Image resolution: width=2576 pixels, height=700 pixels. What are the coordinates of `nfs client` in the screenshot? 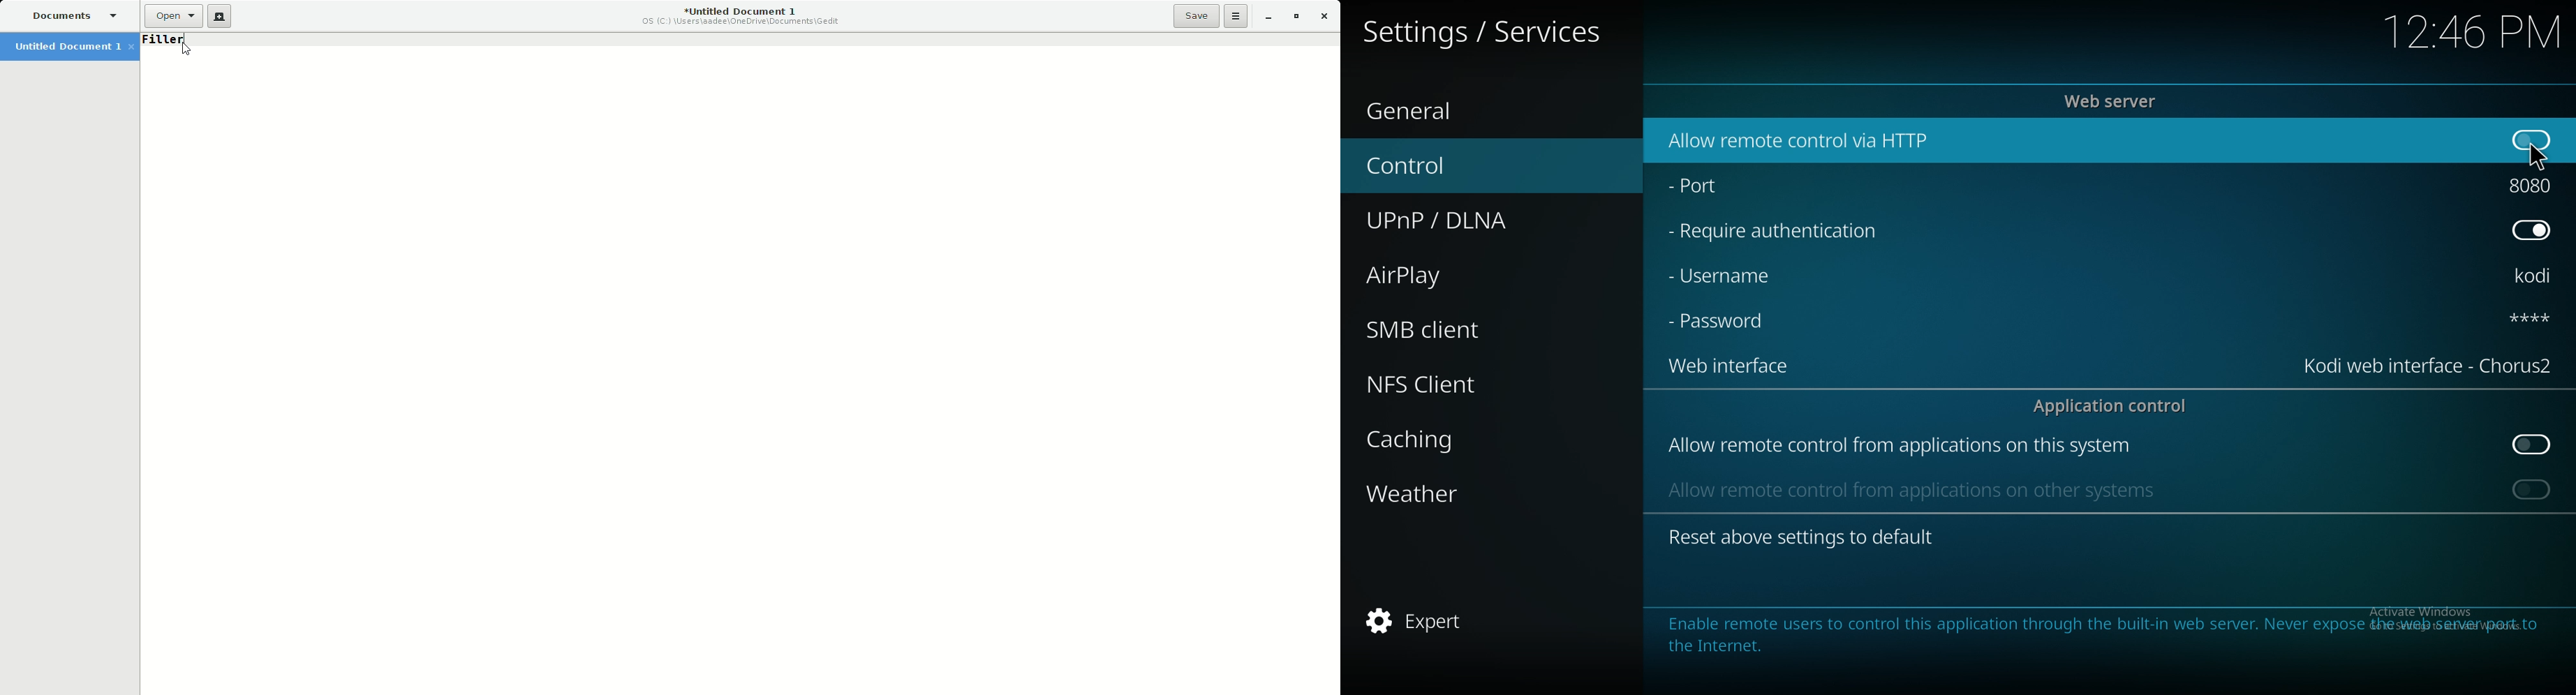 It's located at (1445, 384).